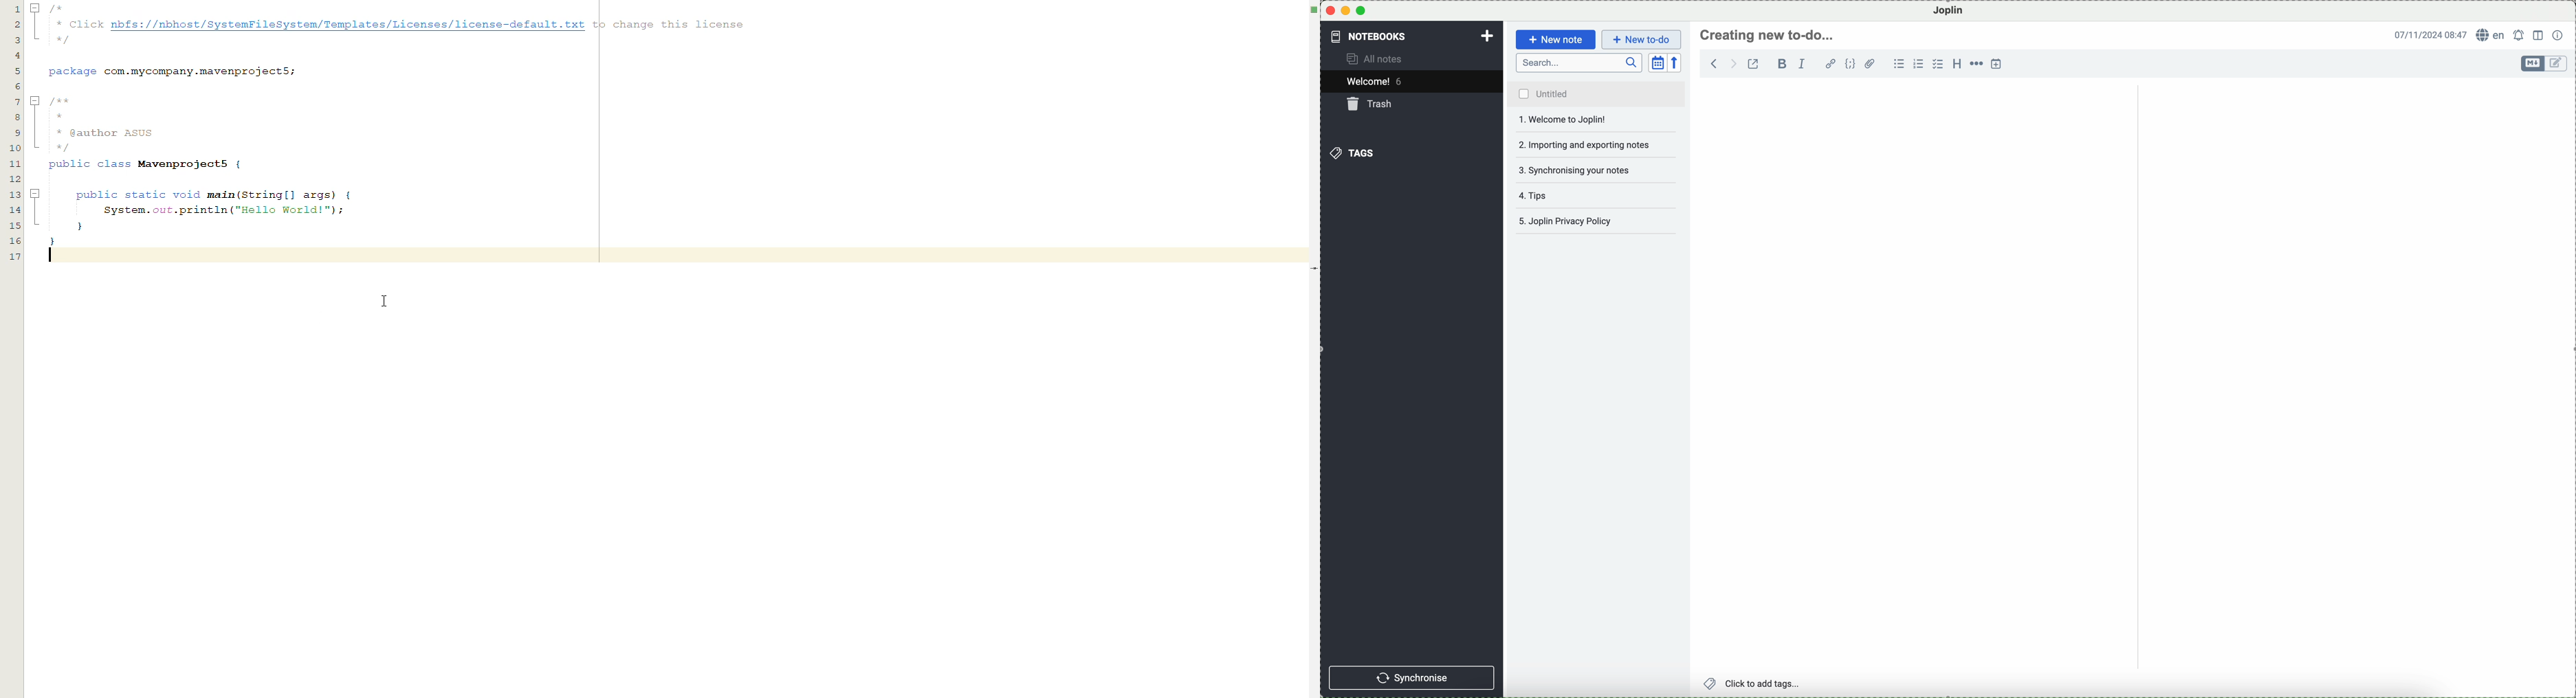 This screenshot has width=2576, height=700. What do you see at coordinates (2539, 35) in the screenshot?
I see `toggle editor layout` at bounding box center [2539, 35].